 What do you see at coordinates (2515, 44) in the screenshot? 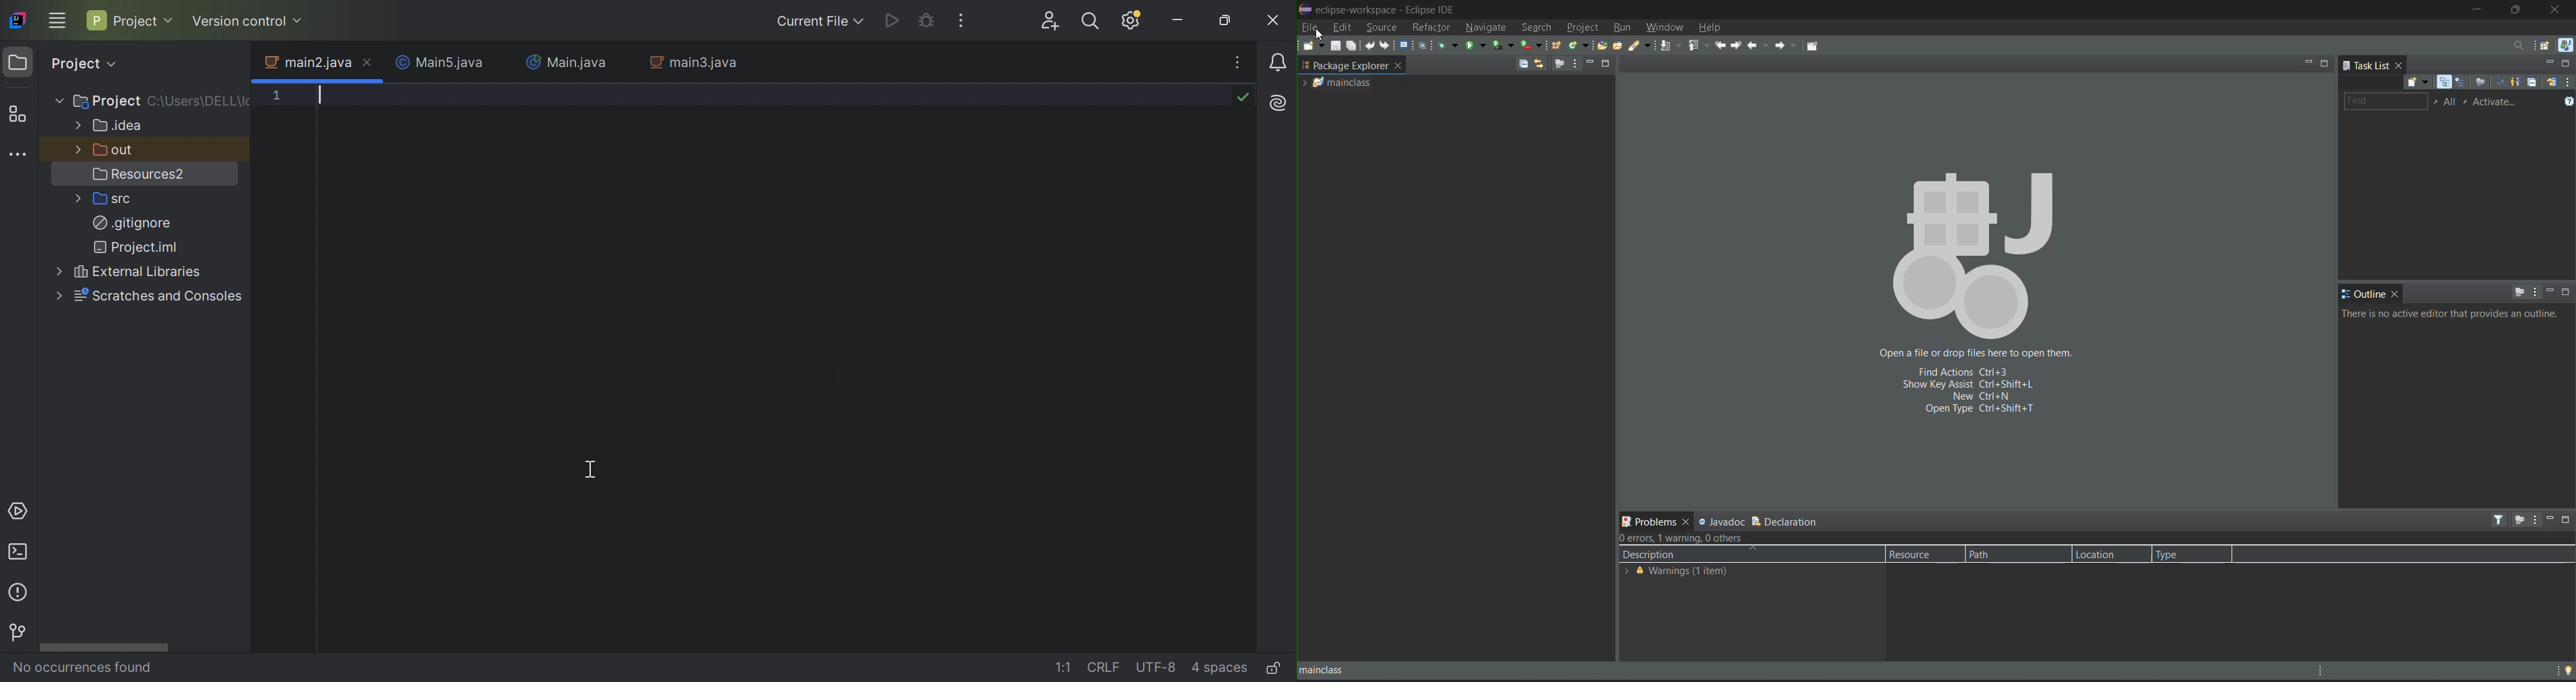
I see `access commands and other items` at bounding box center [2515, 44].